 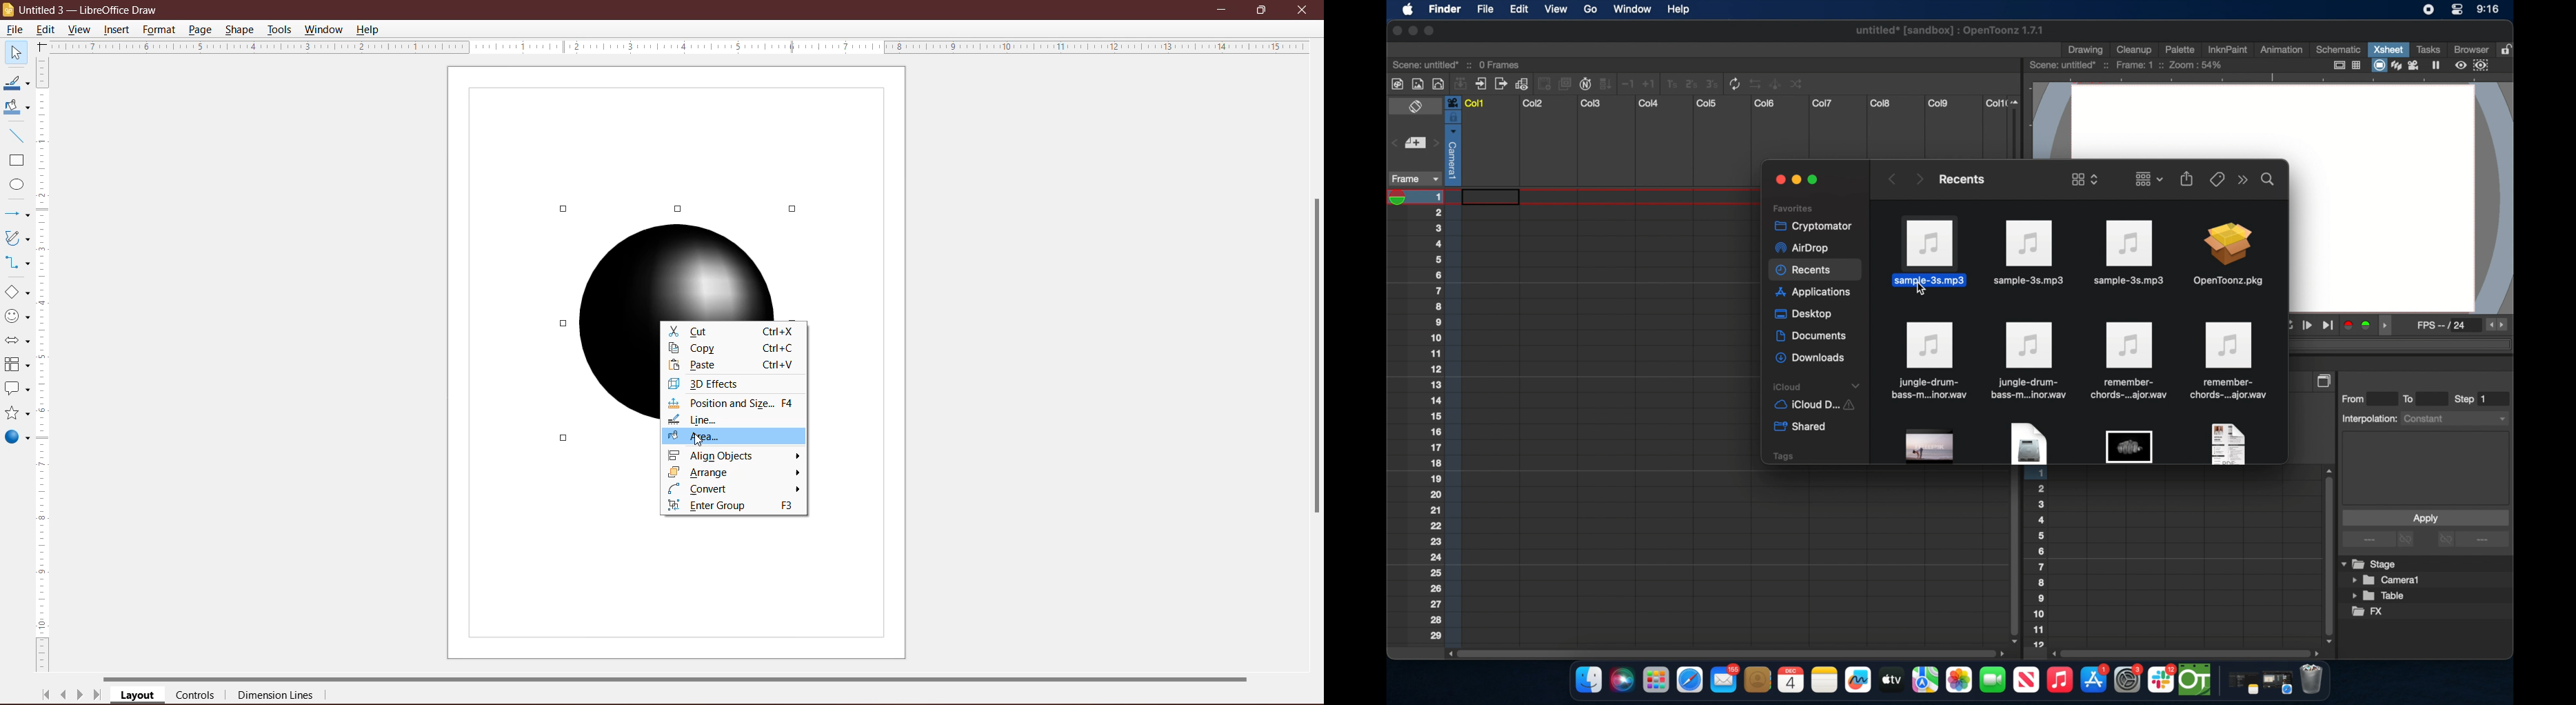 I want to click on Horizontal Scroll Bar, so click(x=690, y=677).